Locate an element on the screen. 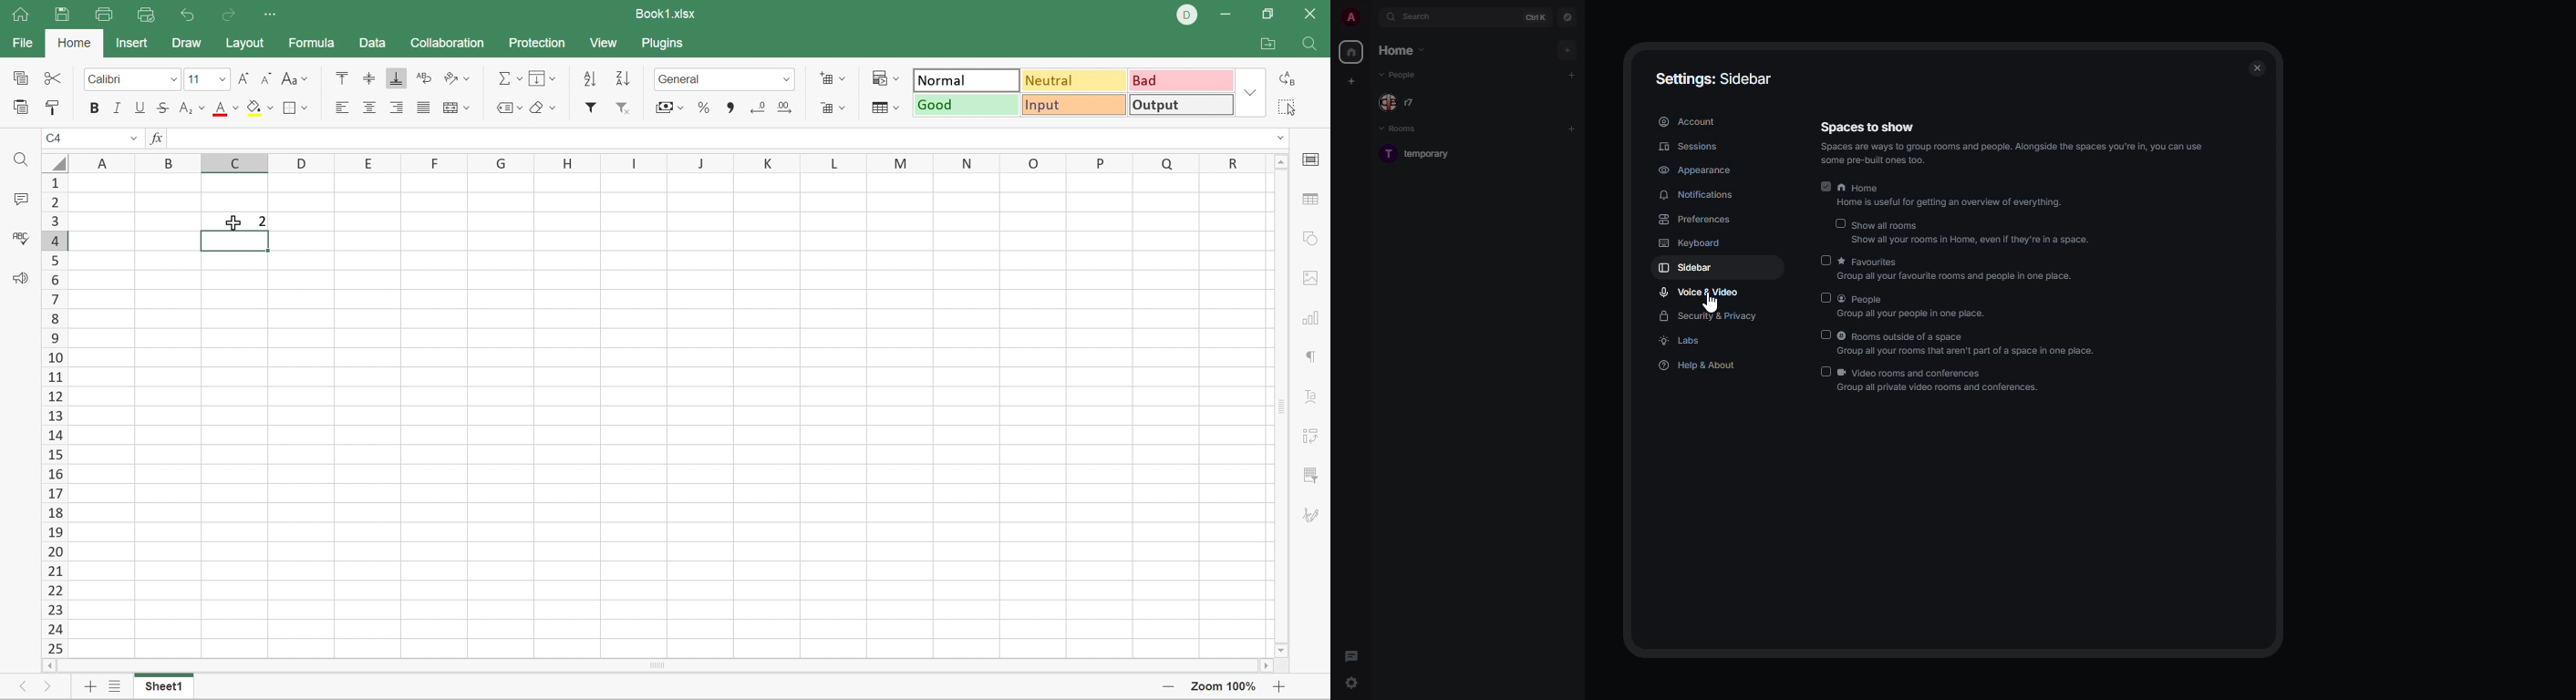  Merge and center is located at coordinates (458, 107).